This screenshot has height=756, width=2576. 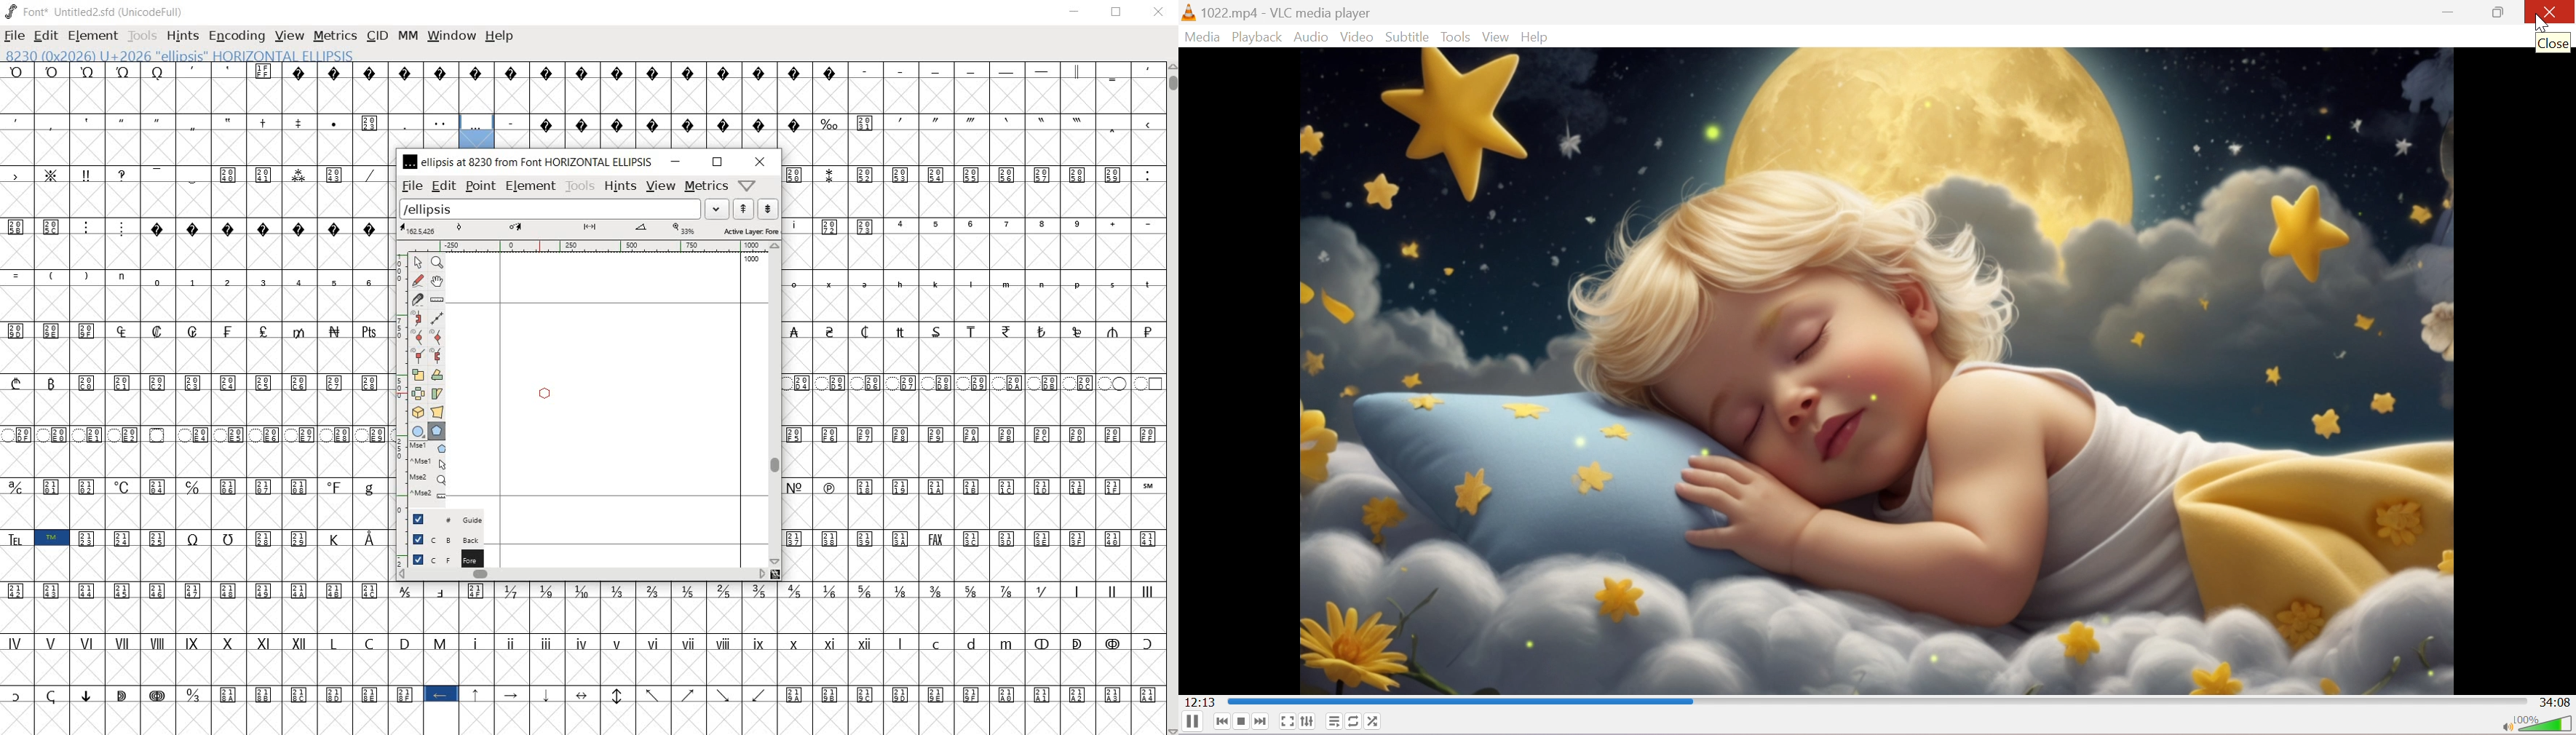 I want to click on Video, so click(x=1358, y=38).